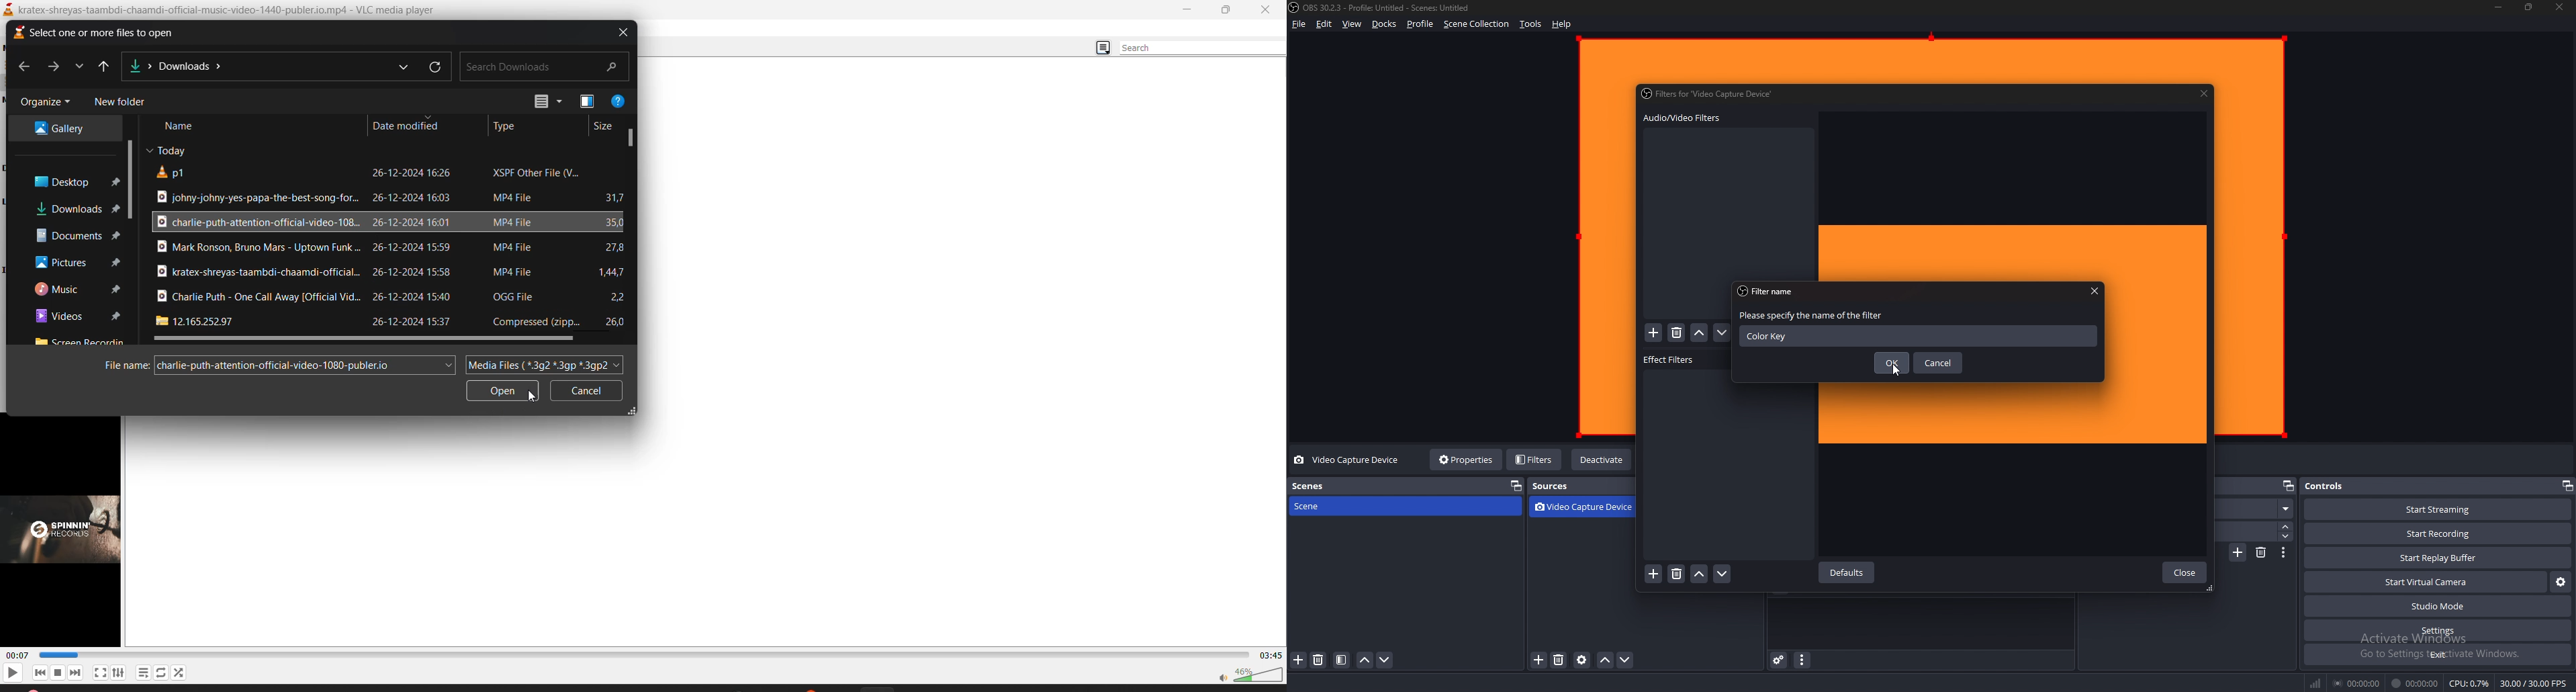 The height and width of the screenshot is (700, 2576). Describe the element at coordinates (430, 221) in the screenshot. I see `date modified` at that location.